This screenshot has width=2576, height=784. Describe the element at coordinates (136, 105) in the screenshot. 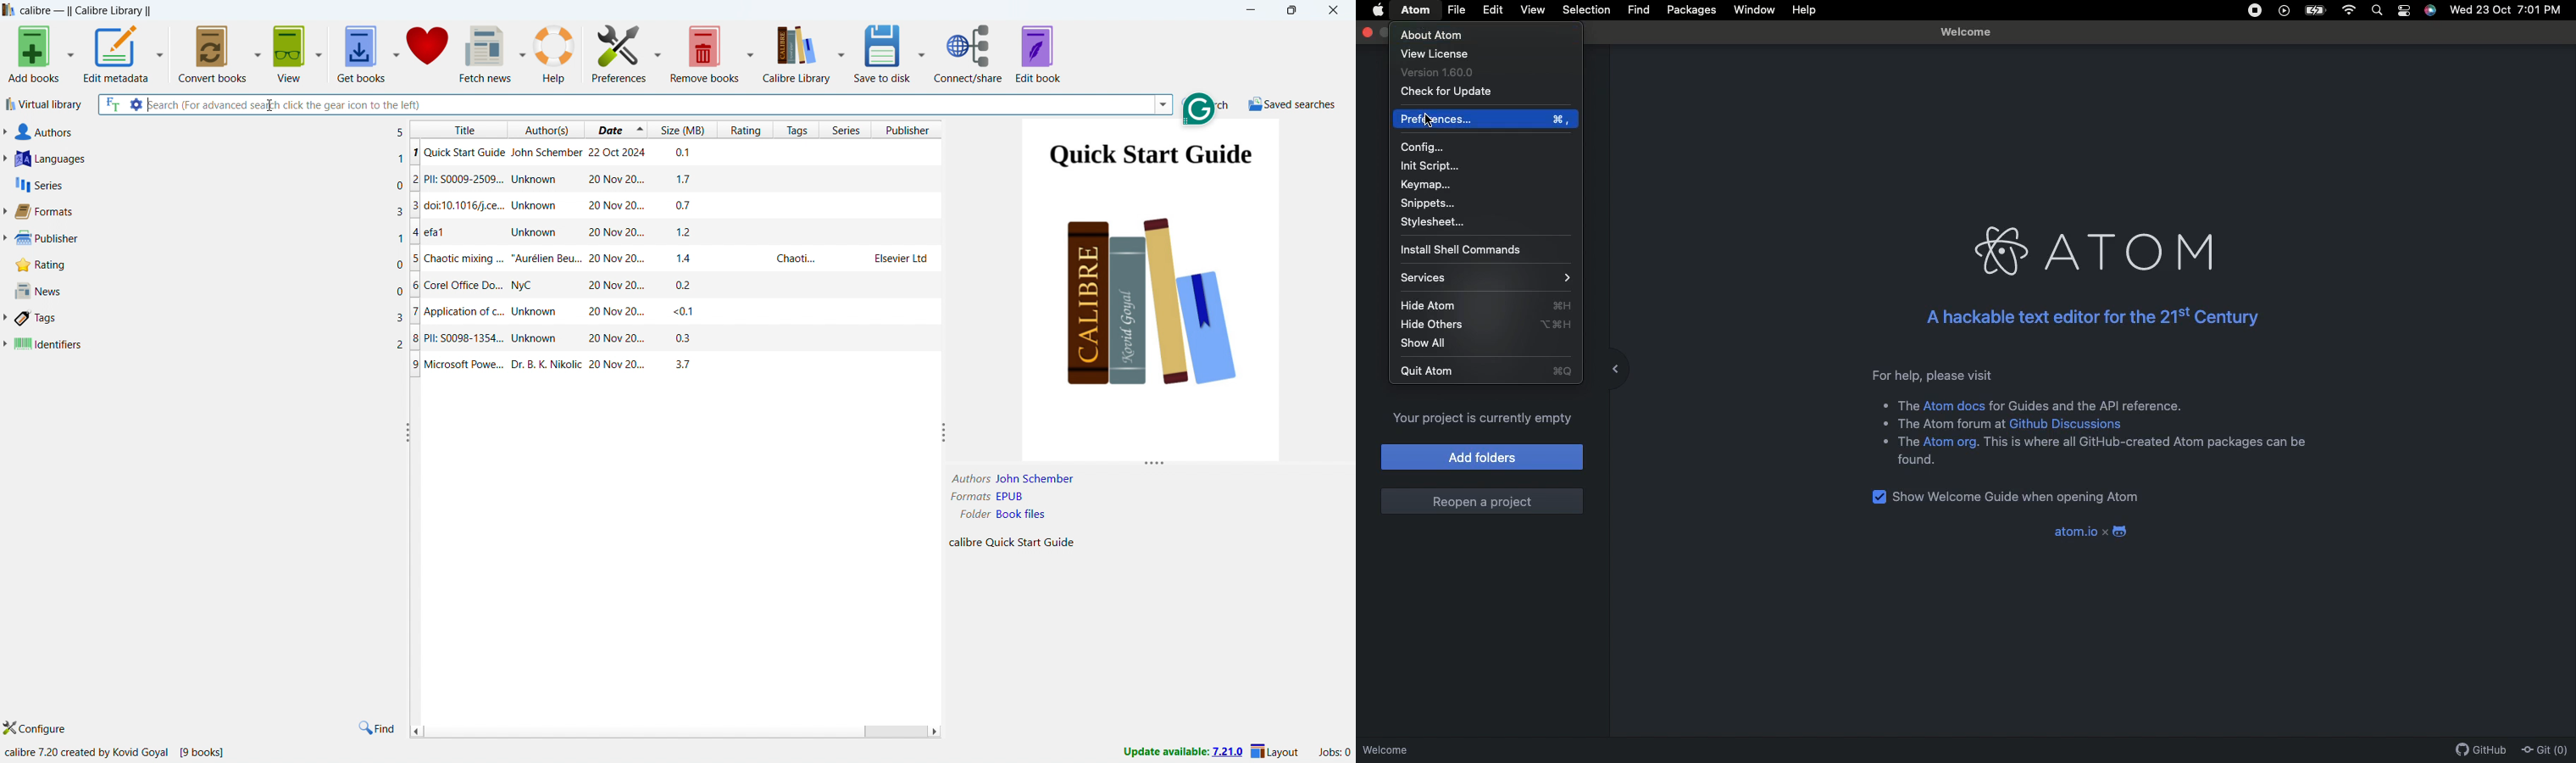

I see `advance search` at that location.